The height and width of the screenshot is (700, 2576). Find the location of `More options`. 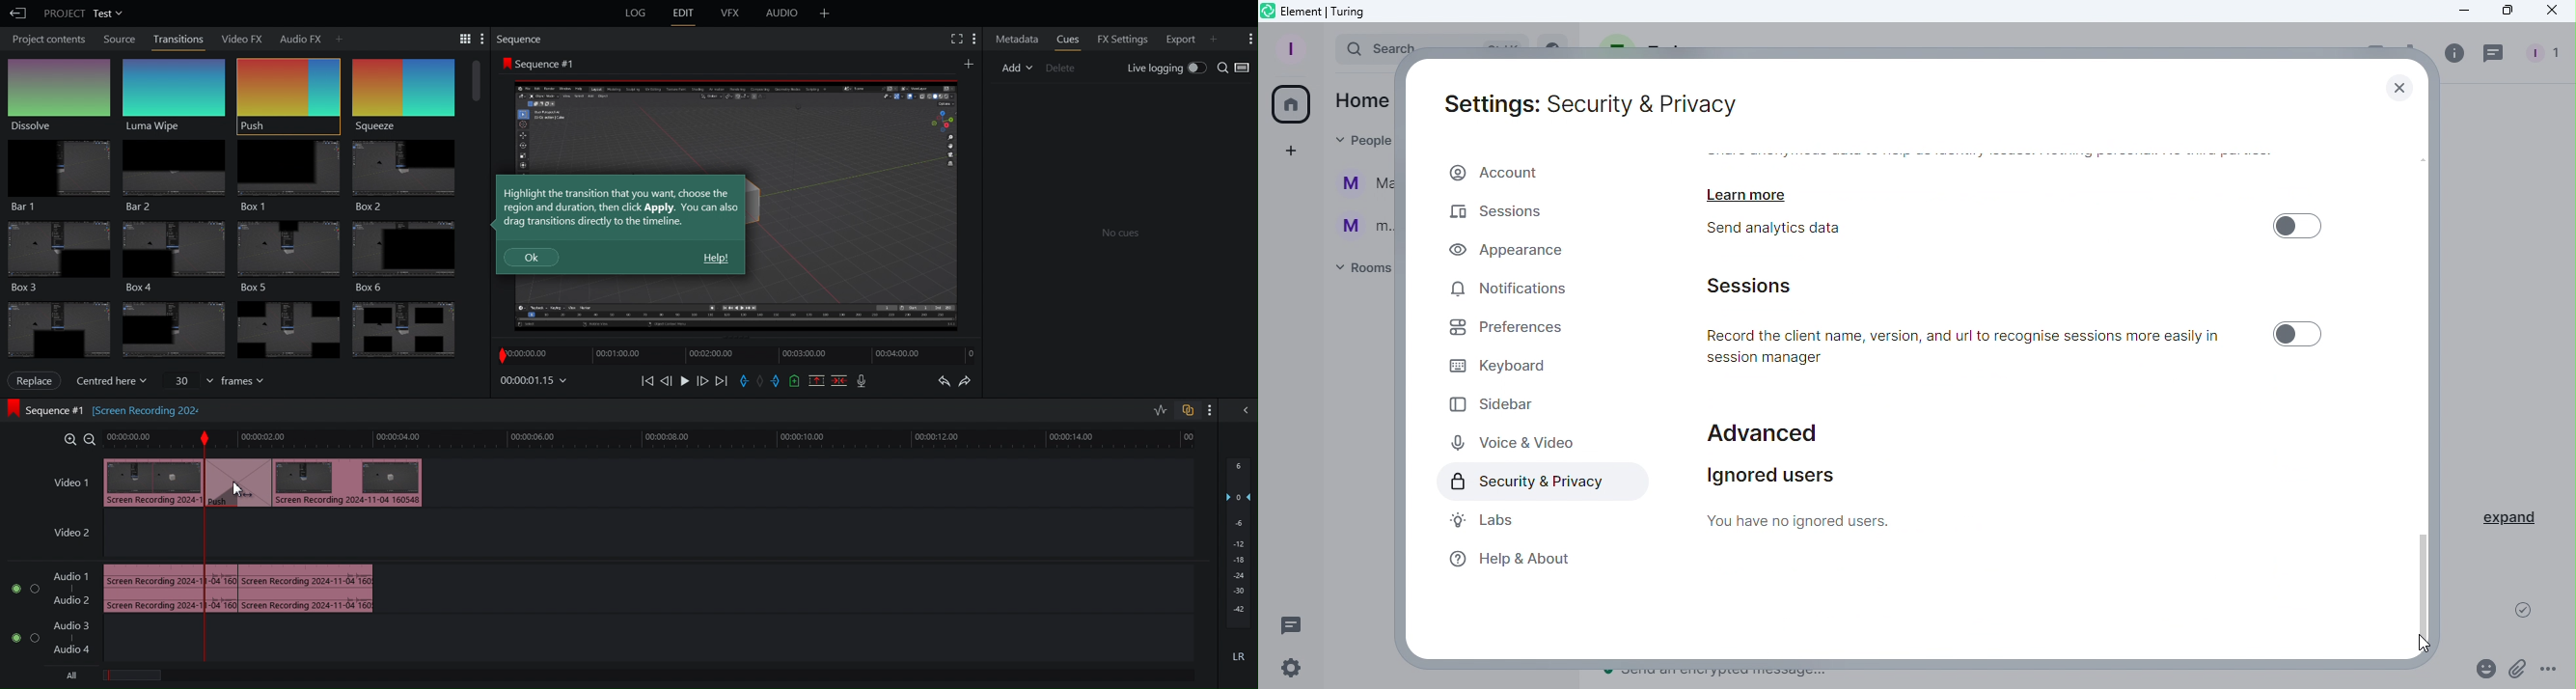

More options is located at coordinates (2551, 672).